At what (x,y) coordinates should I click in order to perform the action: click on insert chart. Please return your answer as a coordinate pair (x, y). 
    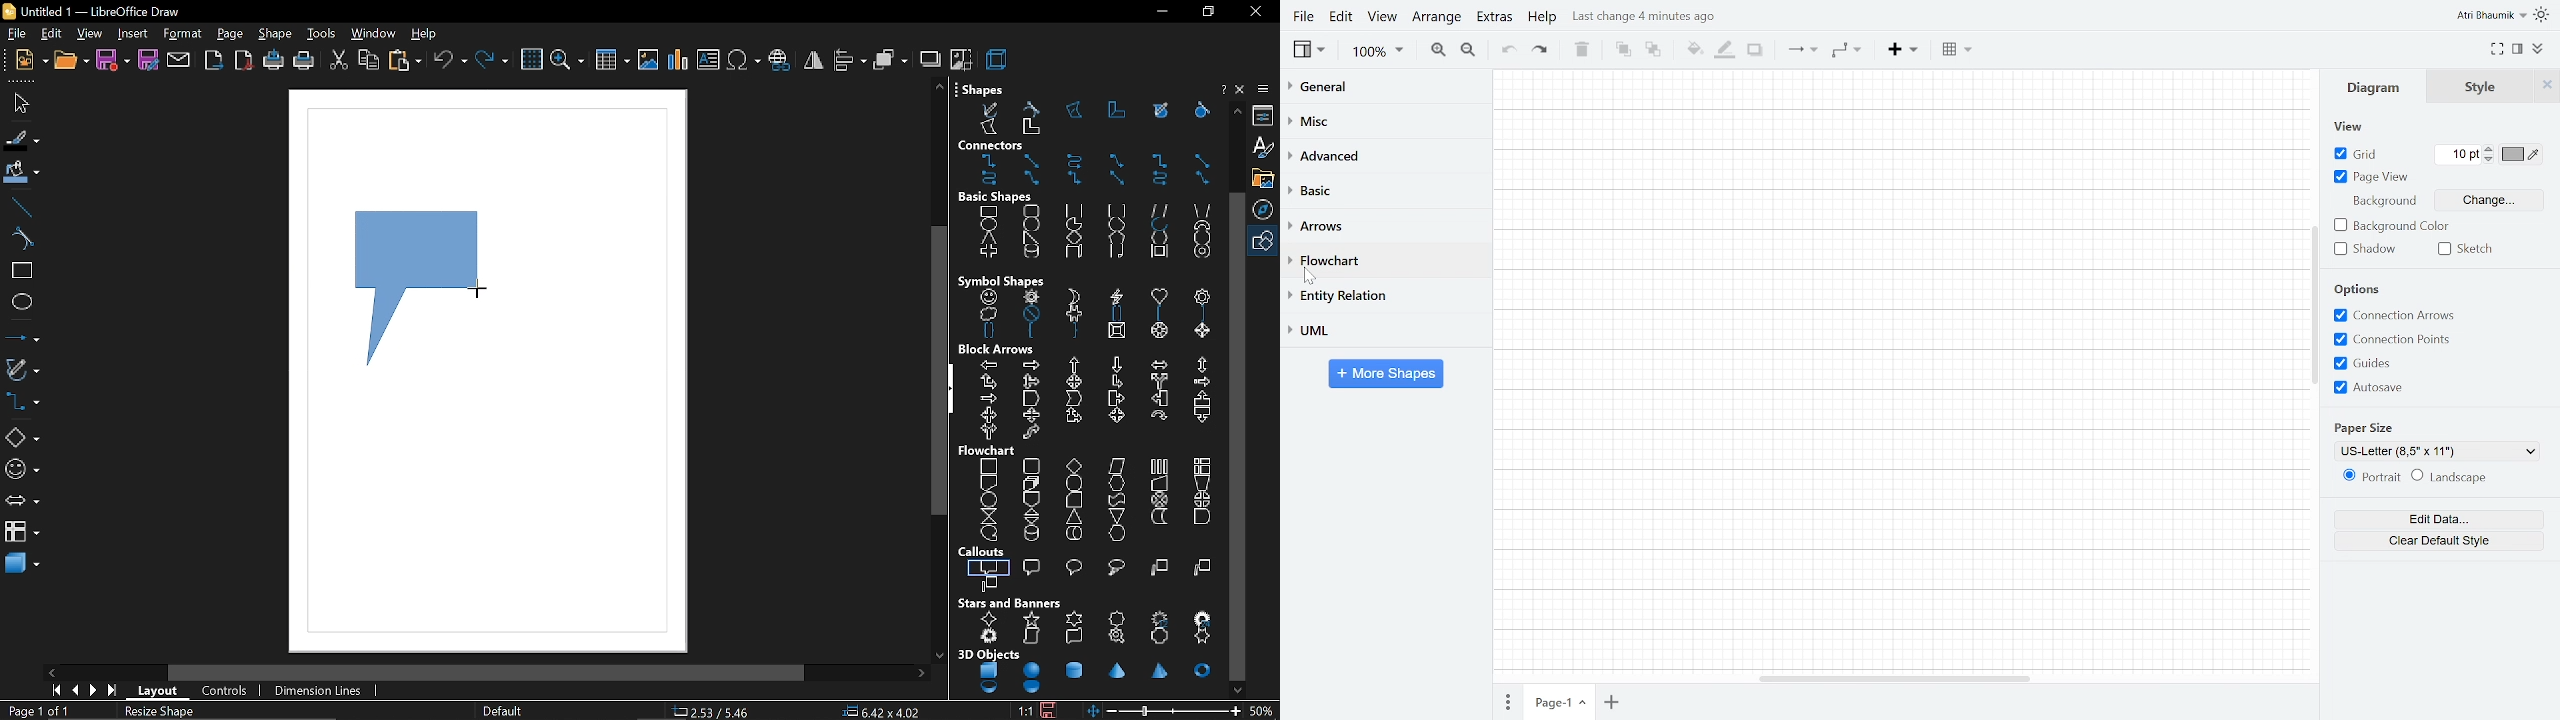
    Looking at the image, I should click on (676, 60).